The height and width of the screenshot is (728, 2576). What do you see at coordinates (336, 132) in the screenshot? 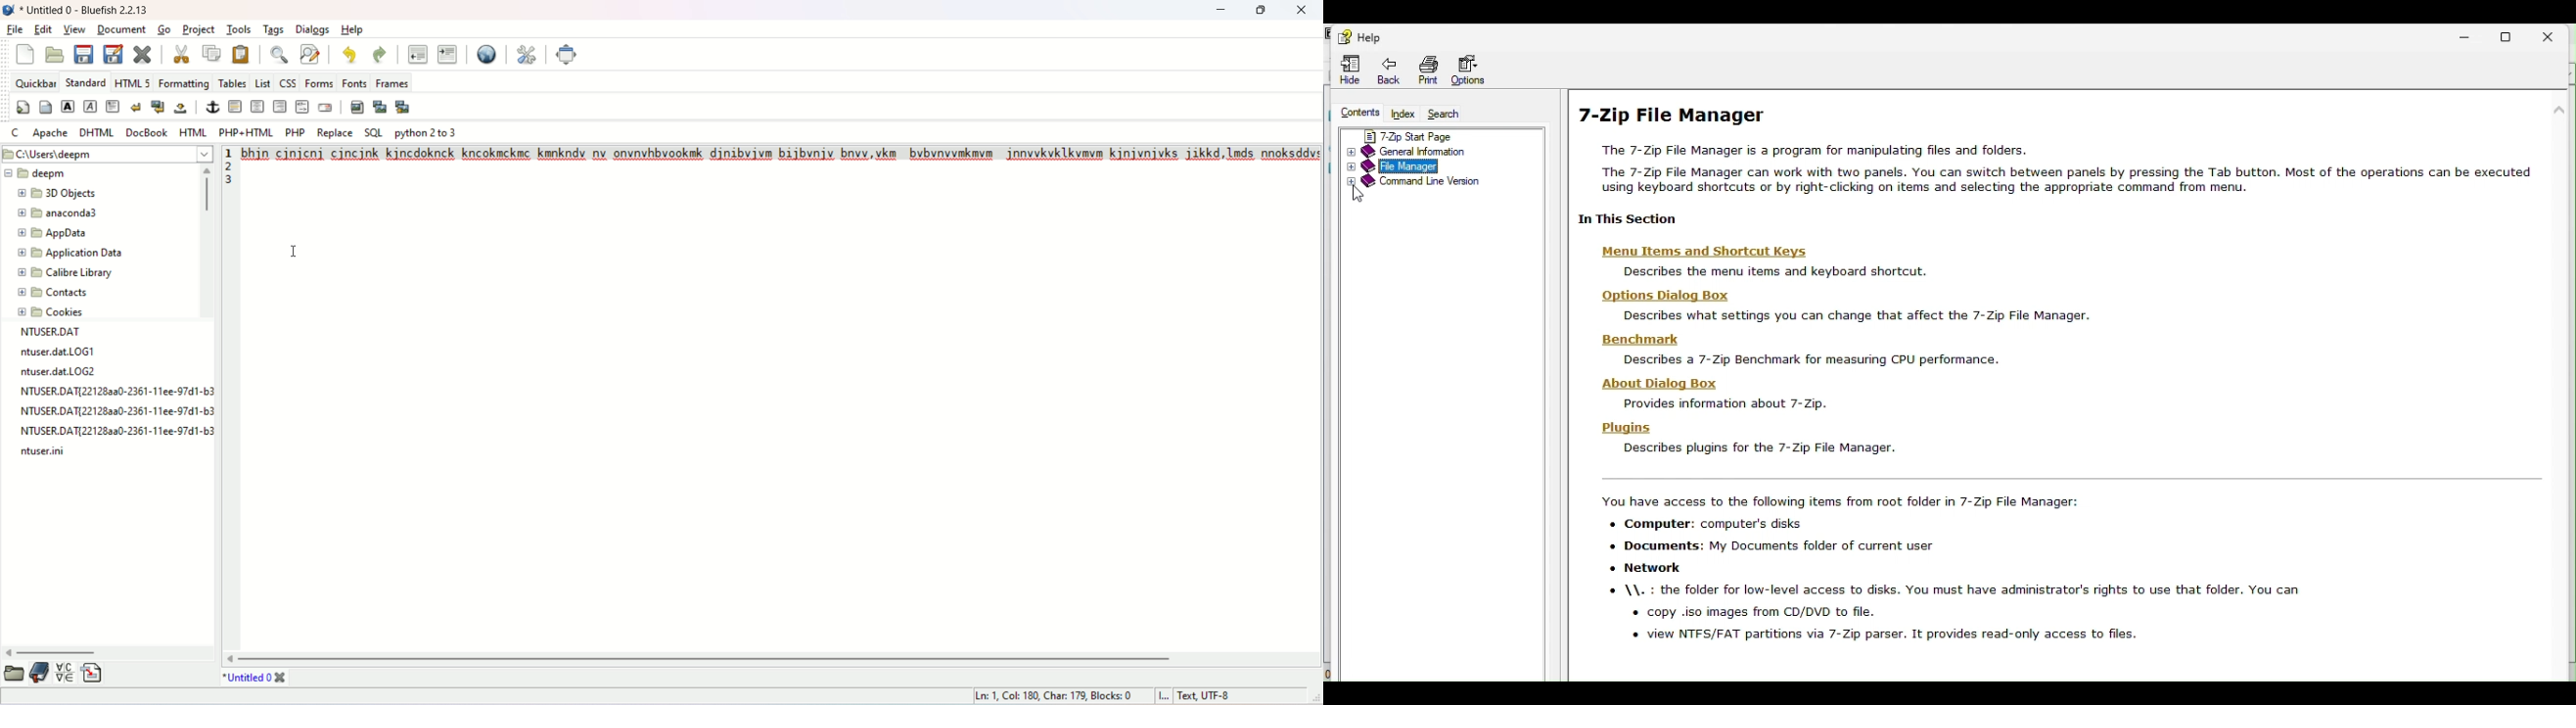
I see `REPLACE` at bounding box center [336, 132].